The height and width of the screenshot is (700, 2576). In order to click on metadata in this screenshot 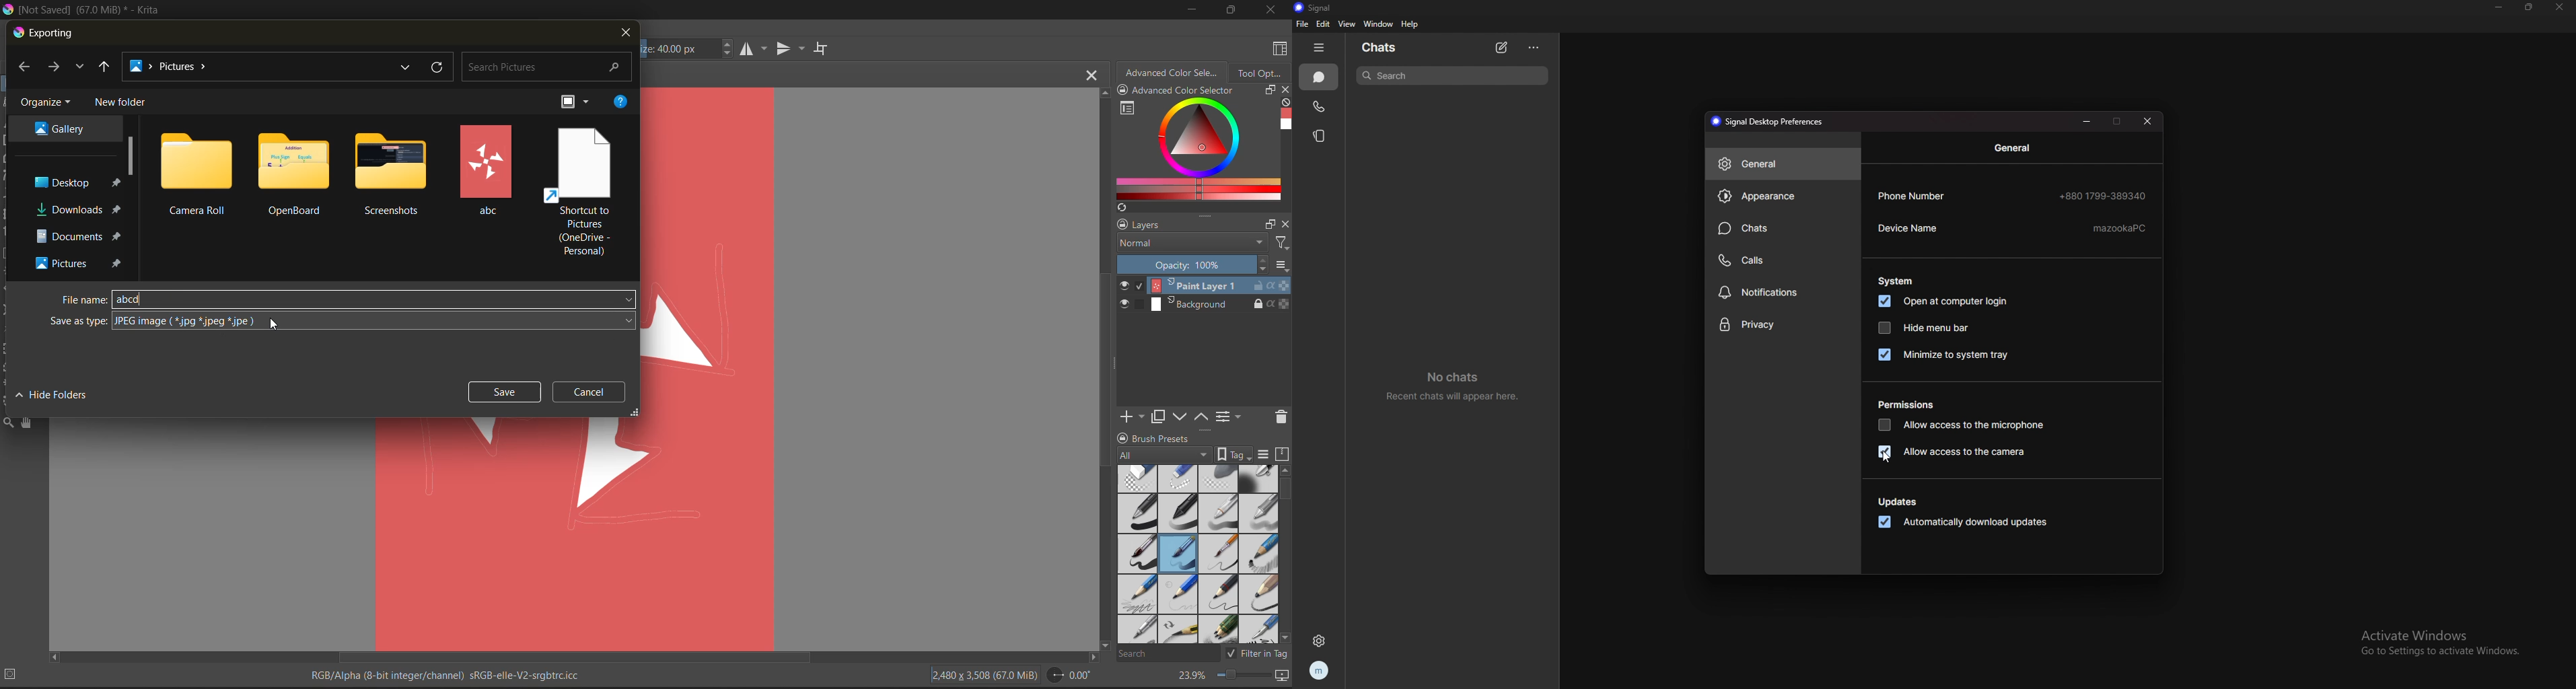, I will do `click(453, 673)`.